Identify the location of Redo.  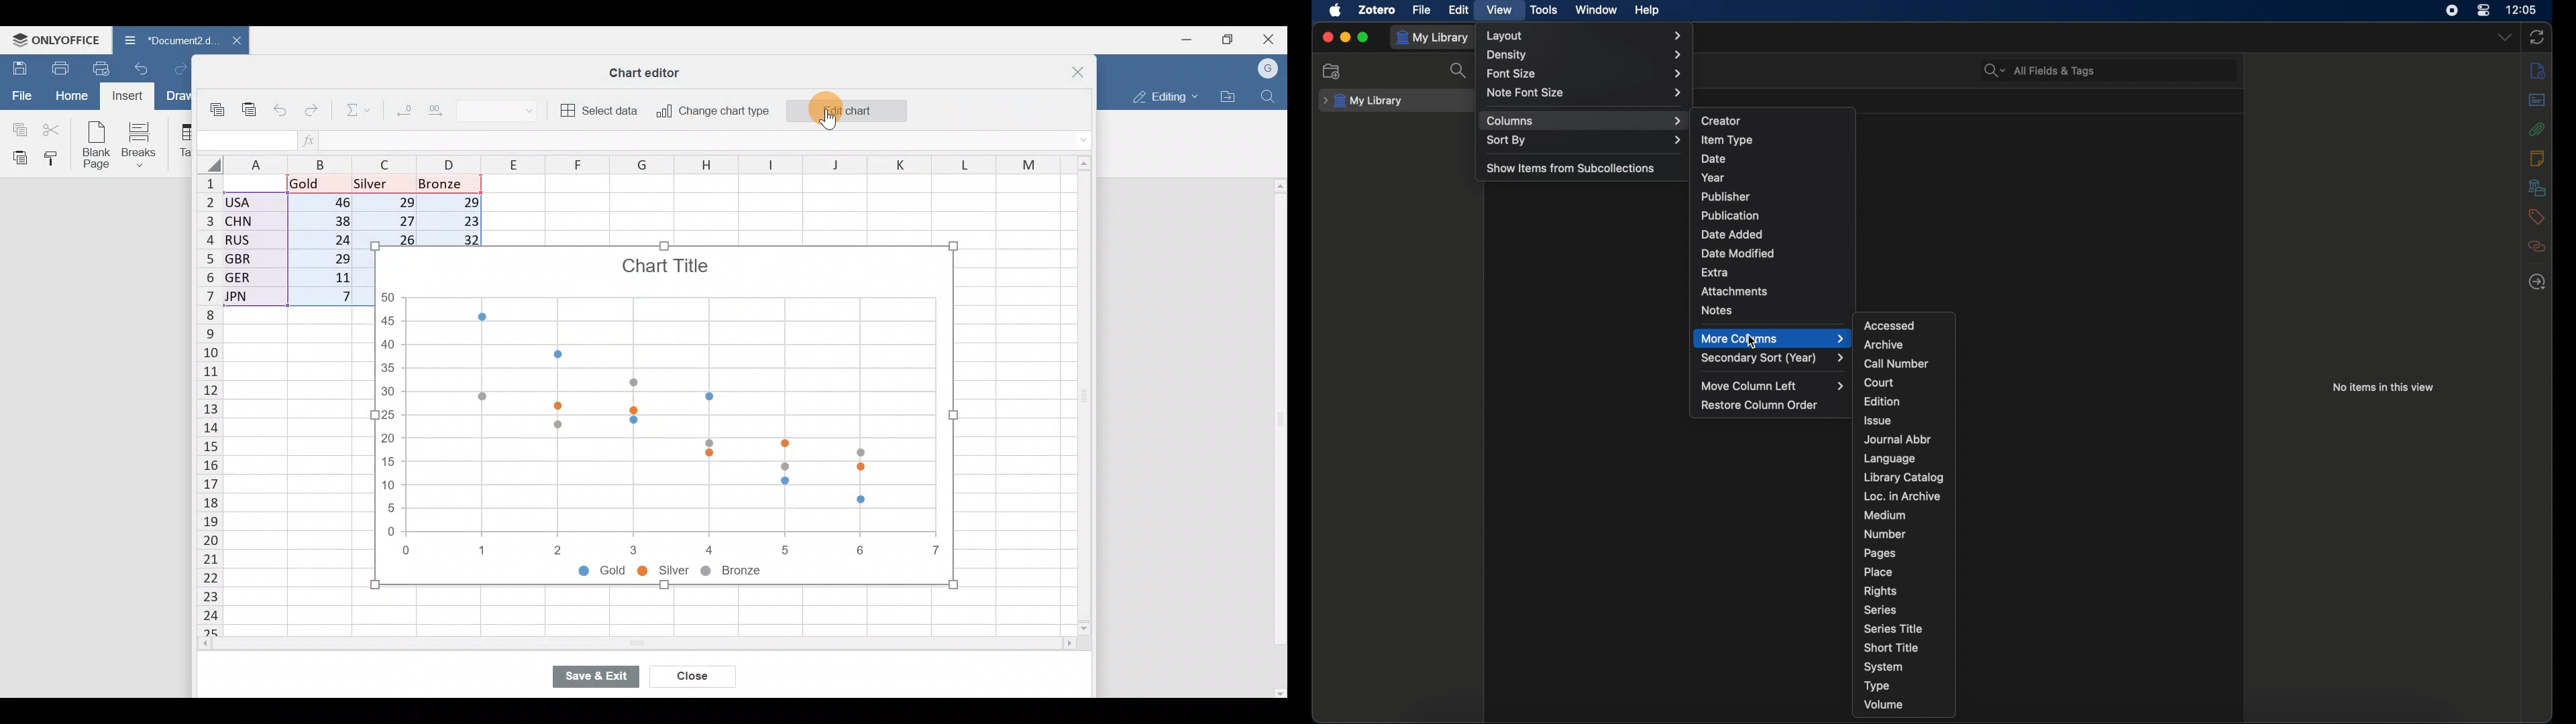
(178, 68).